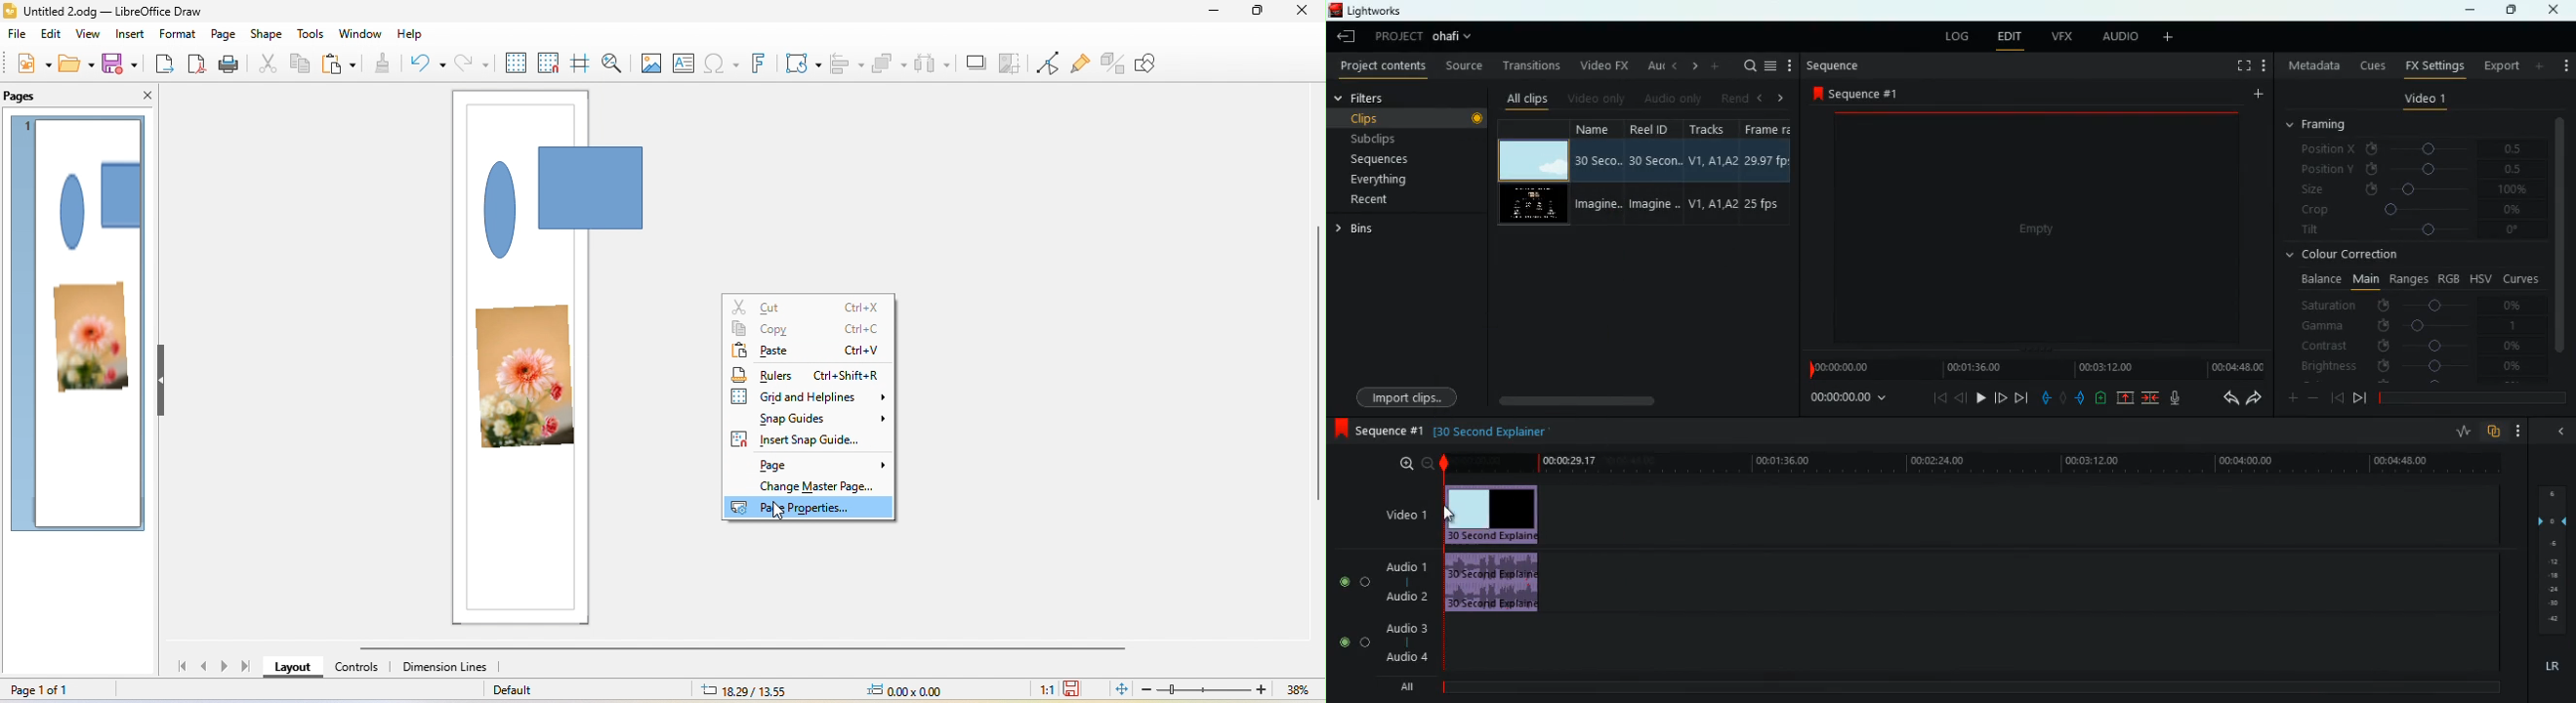 This screenshot has height=728, width=2576. Describe the element at coordinates (1077, 688) in the screenshot. I see `the document has not been modified since last save` at that location.